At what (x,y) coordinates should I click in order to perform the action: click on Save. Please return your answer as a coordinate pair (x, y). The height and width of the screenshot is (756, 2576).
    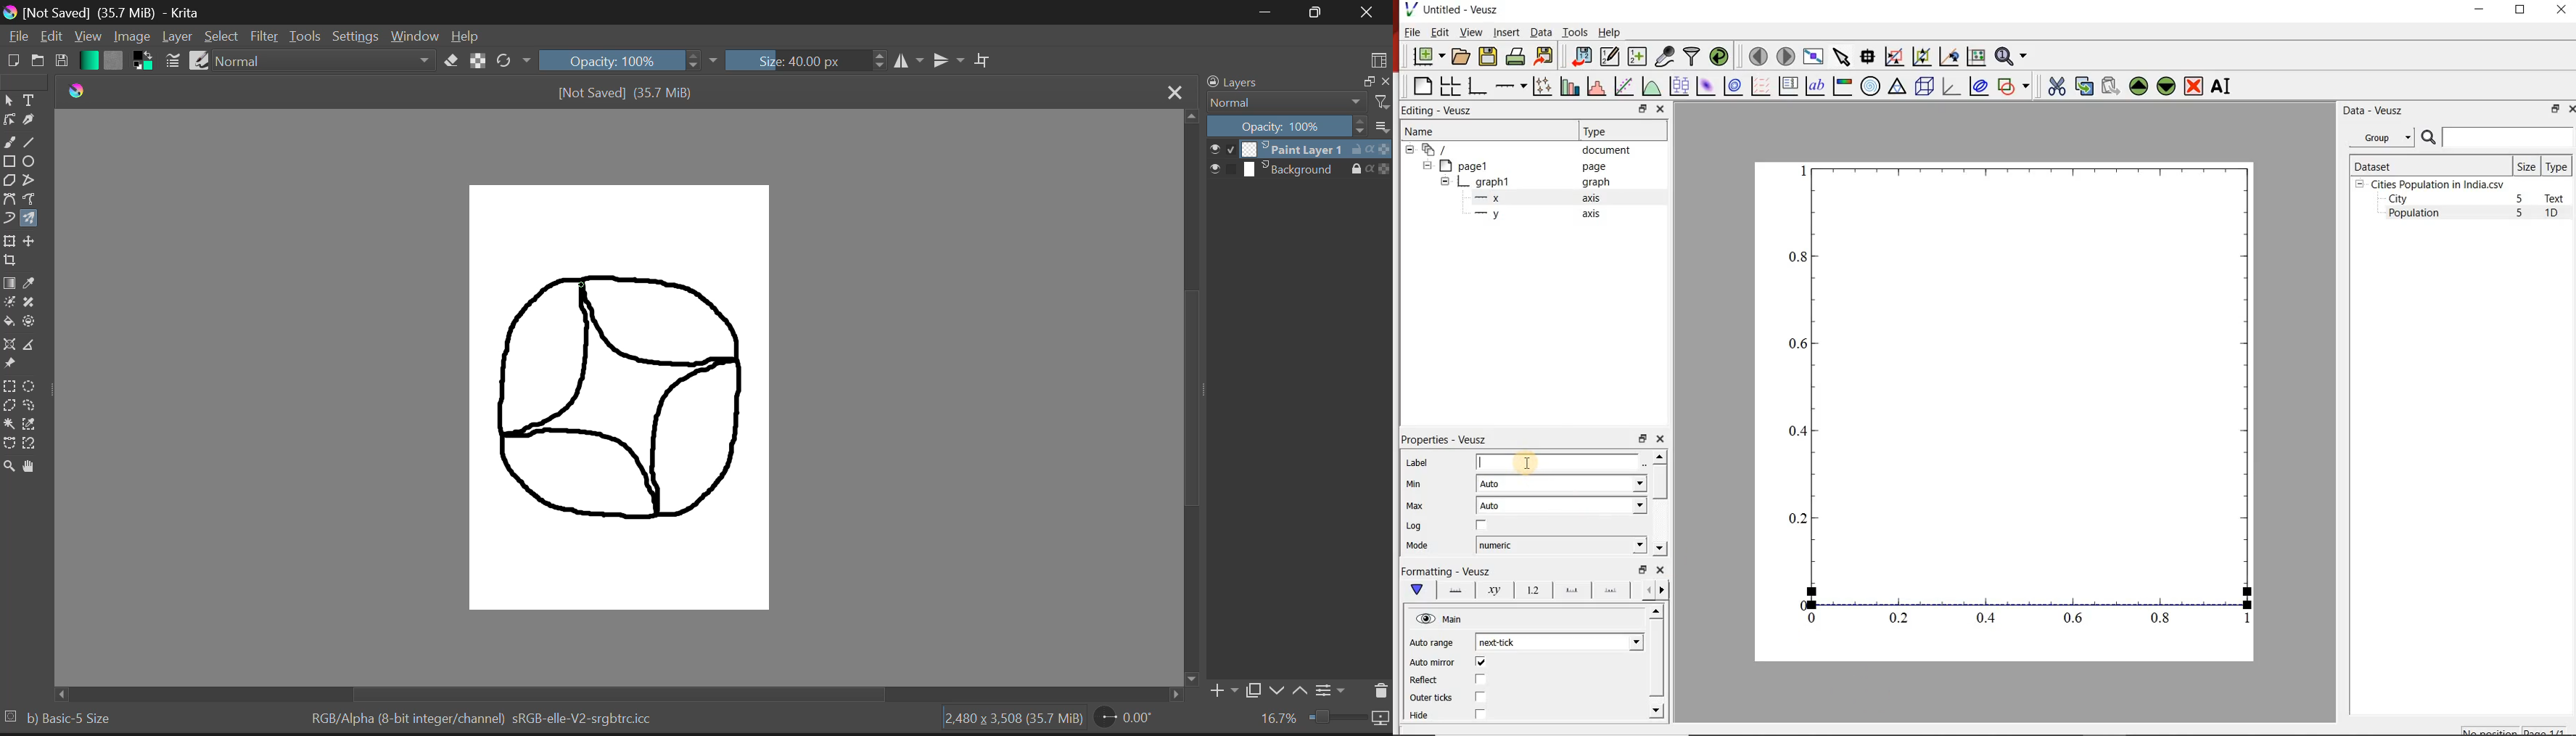
    Looking at the image, I should click on (61, 62).